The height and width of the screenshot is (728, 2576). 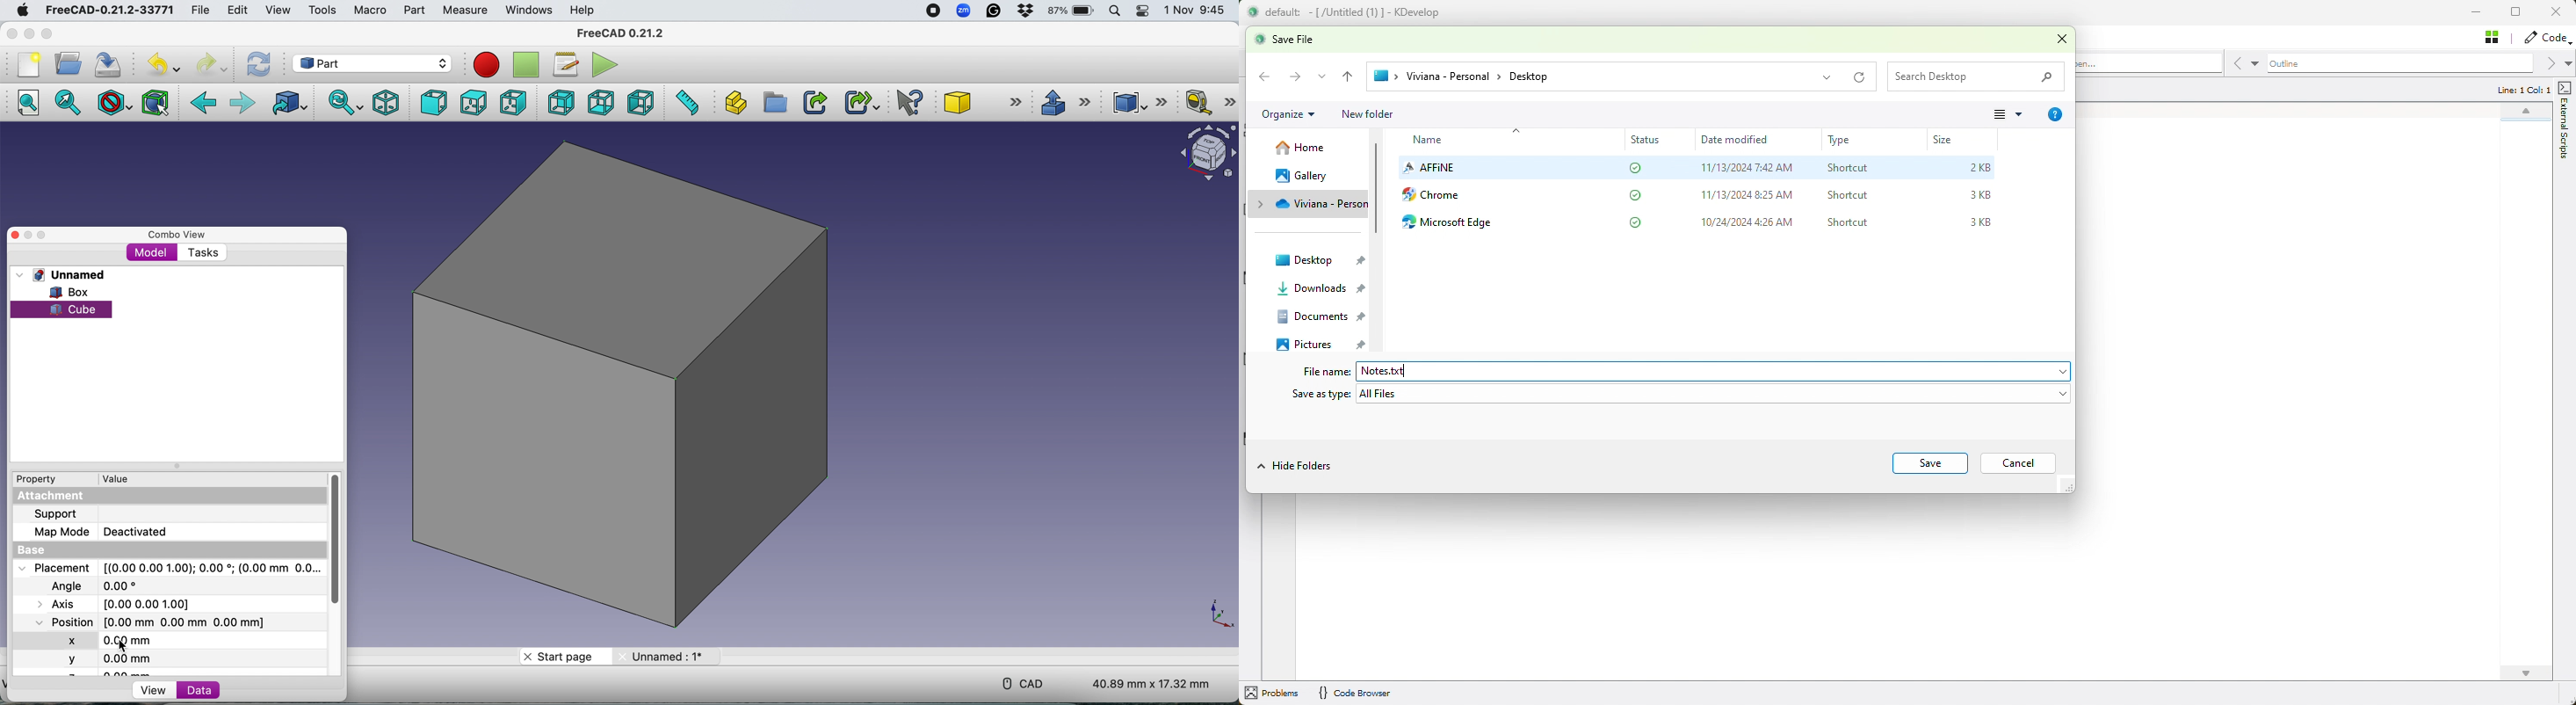 I want to click on Spotlight search, so click(x=1117, y=11).